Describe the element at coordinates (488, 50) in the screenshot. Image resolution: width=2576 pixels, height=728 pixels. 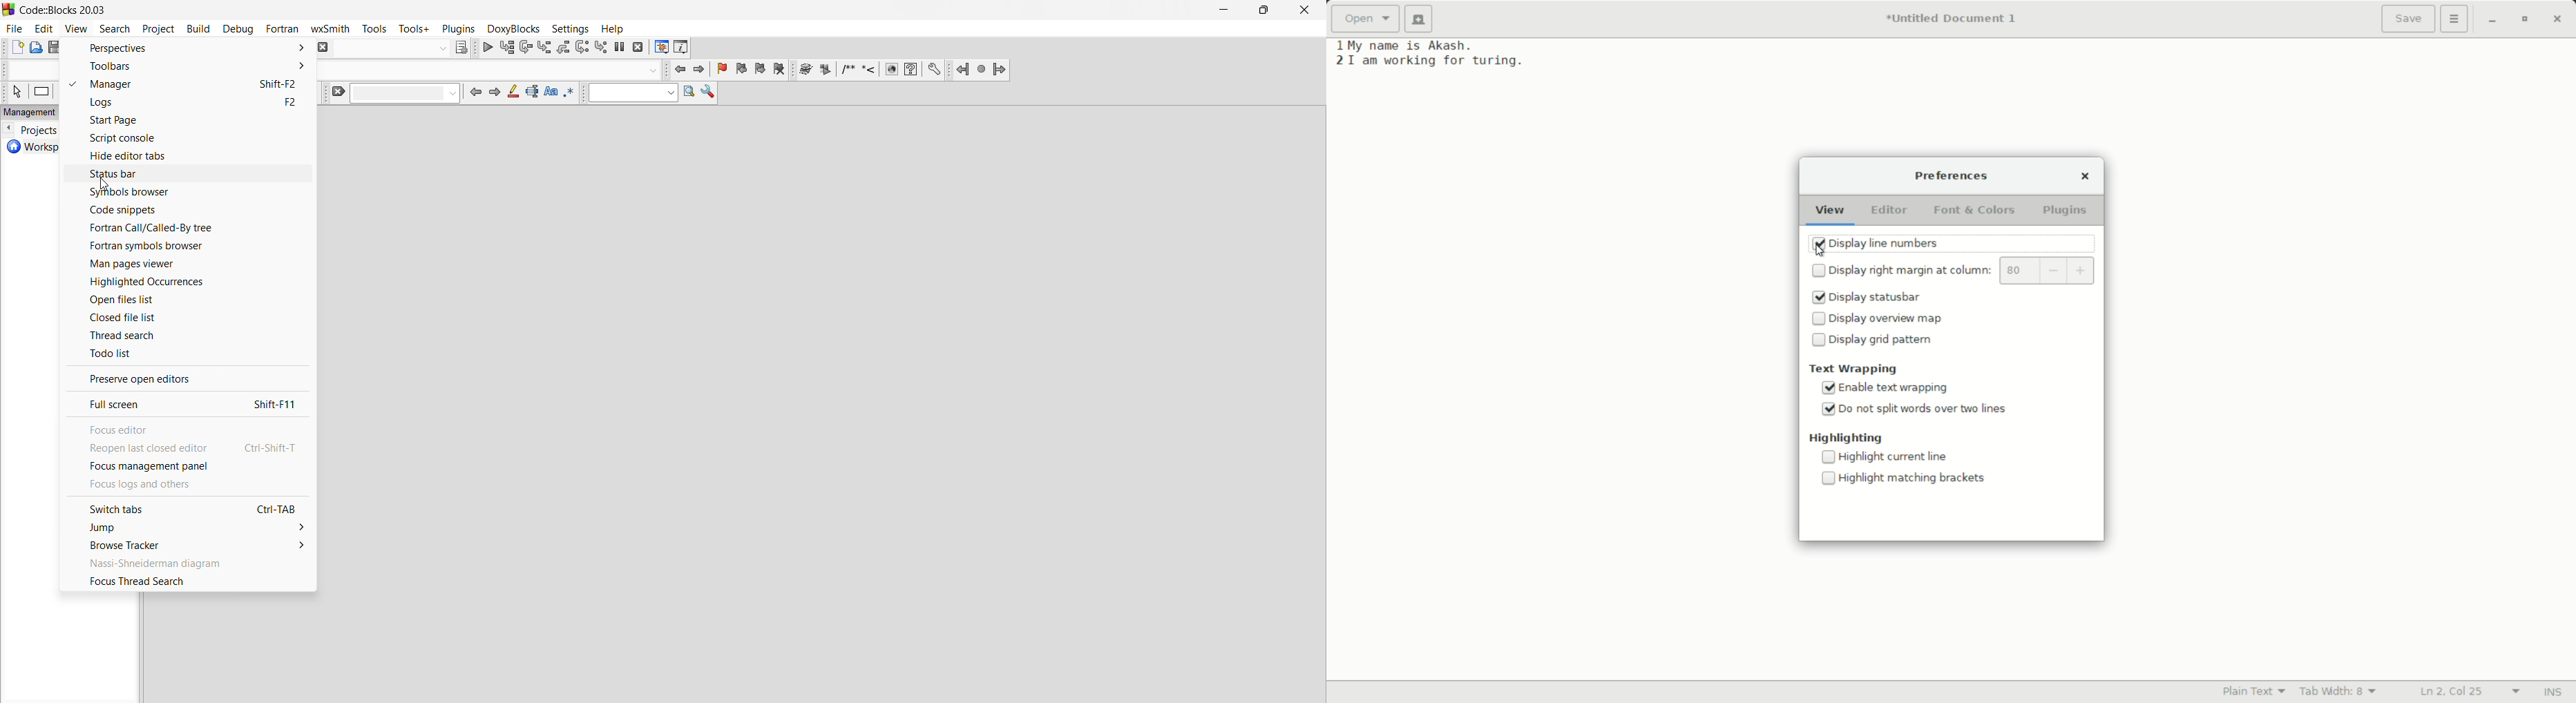
I see `debug/continue` at that location.